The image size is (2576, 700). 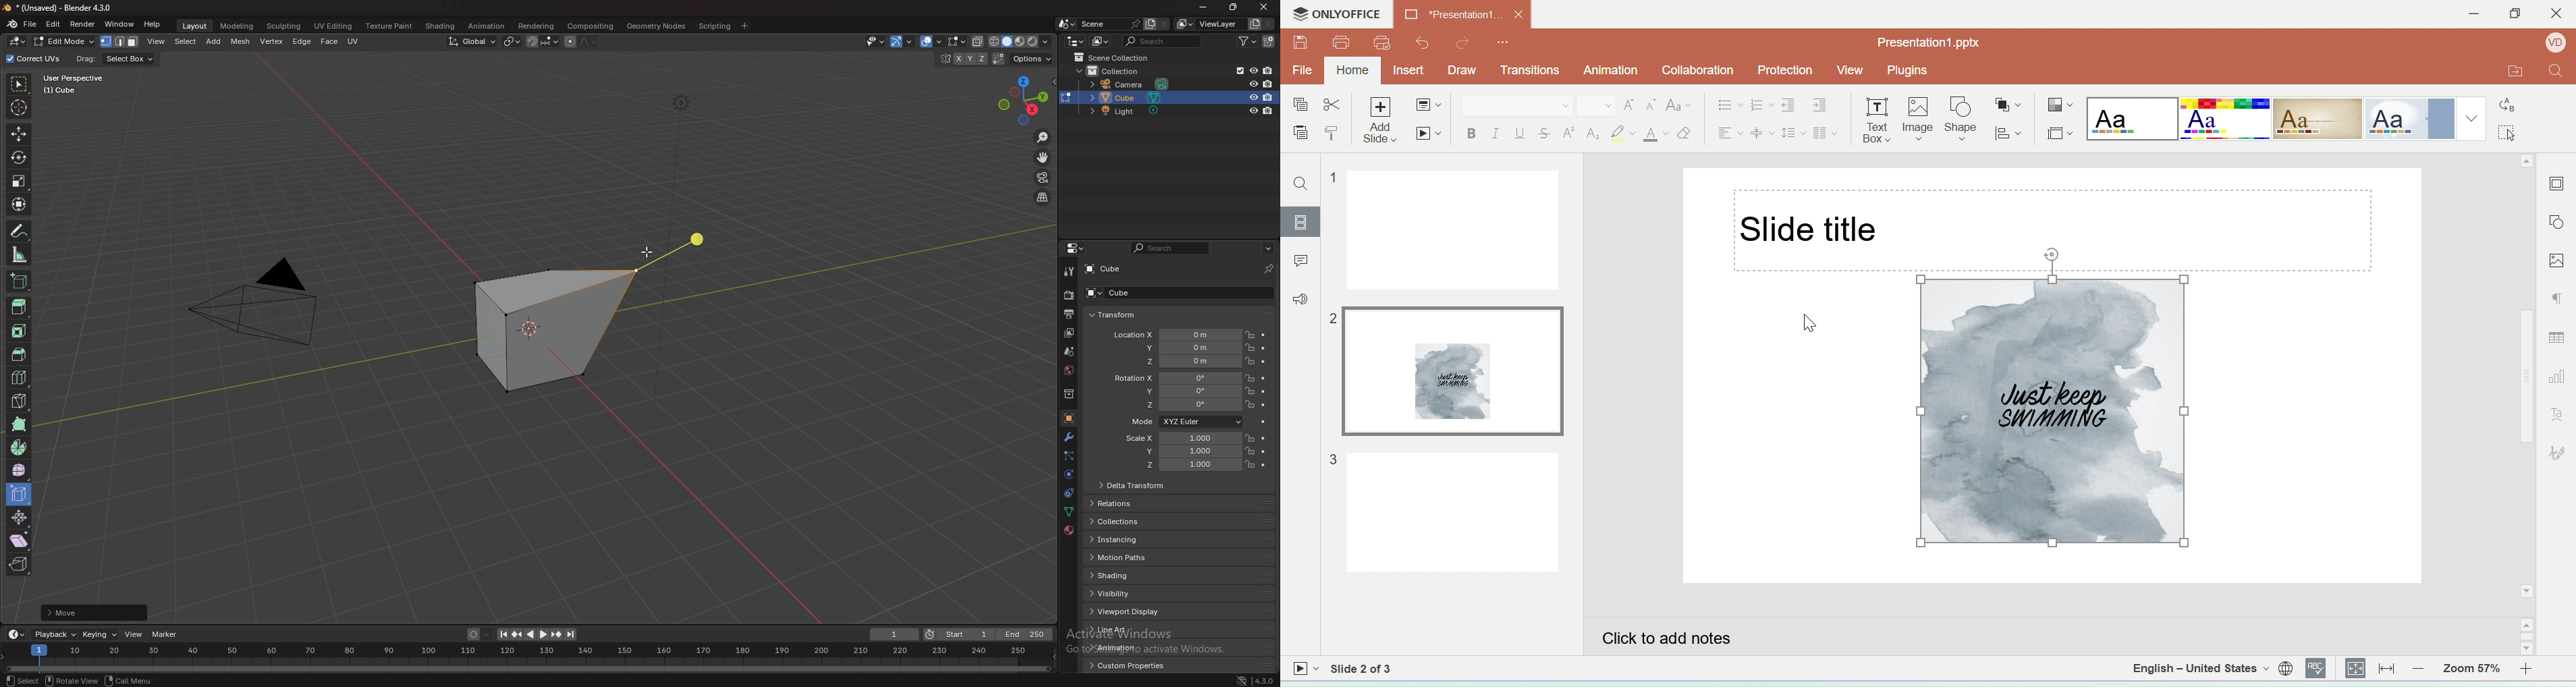 What do you see at coordinates (2509, 100) in the screenshot?
I see `Replace` at bounding box center [2509, 100].